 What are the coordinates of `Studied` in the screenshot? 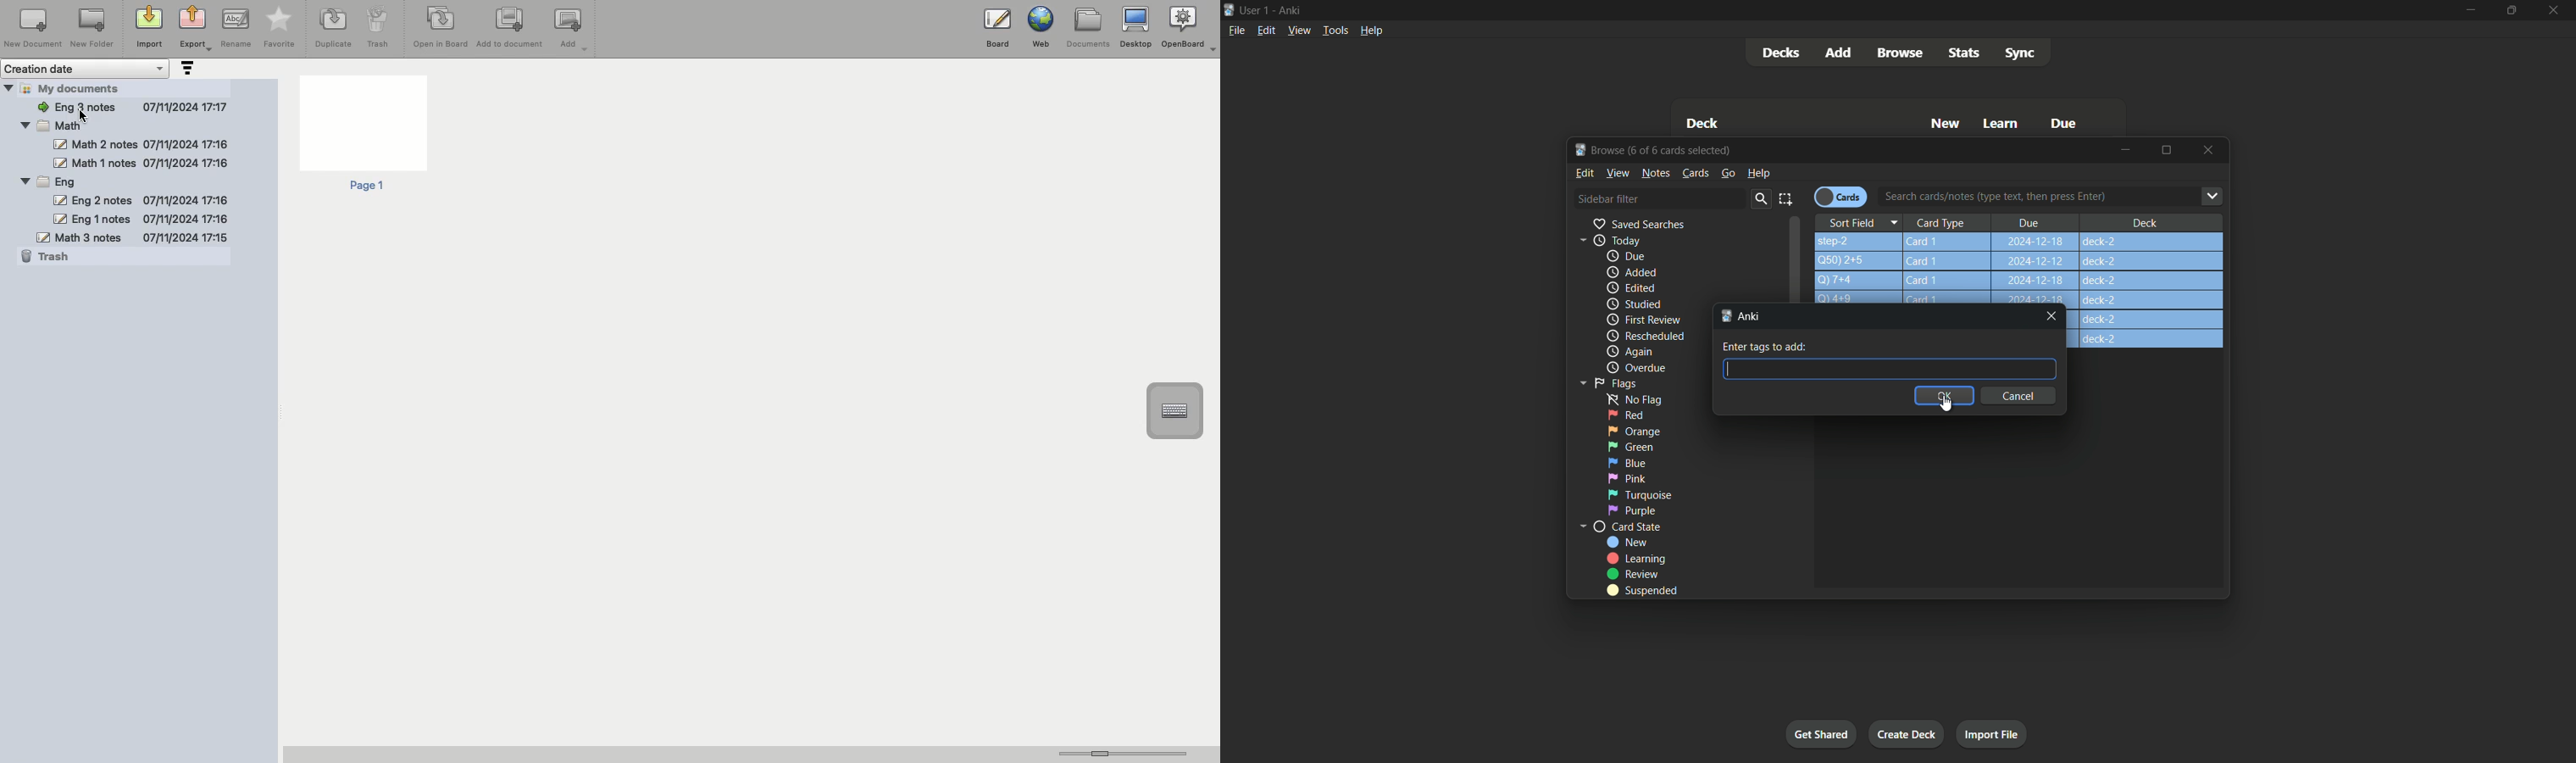 It's located at (1633, 304).